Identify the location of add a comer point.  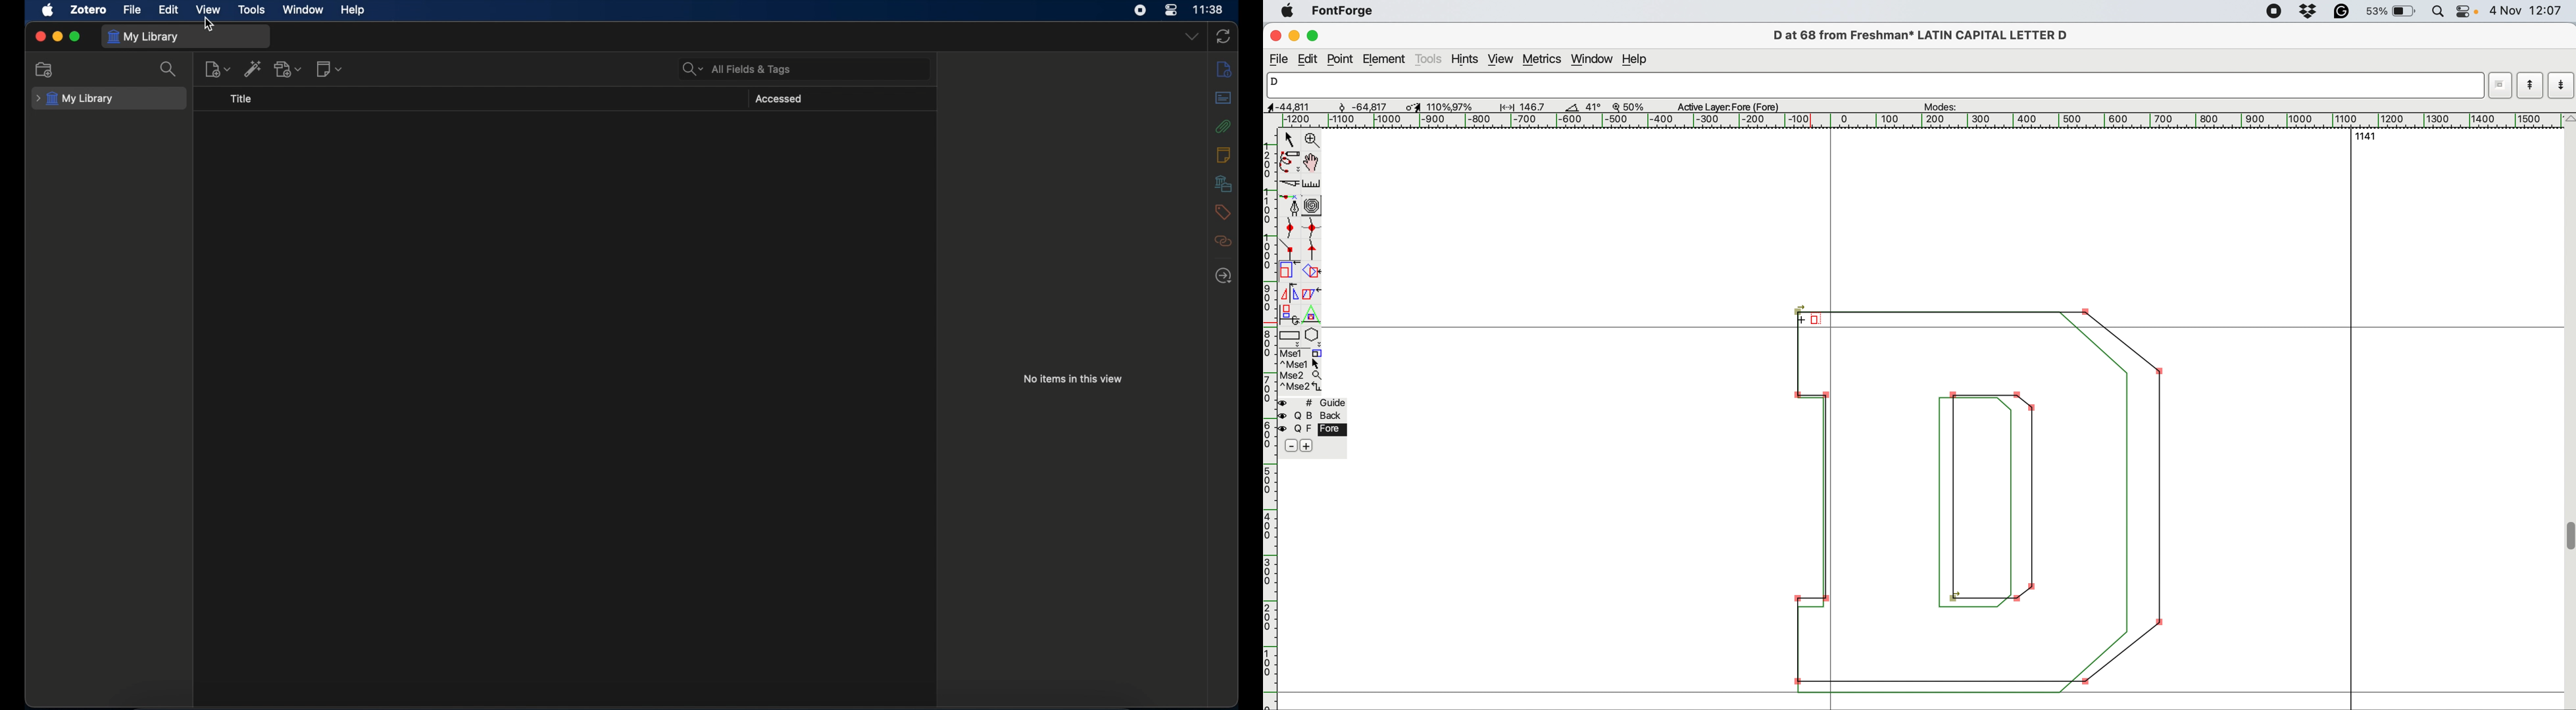
(1289, 250).